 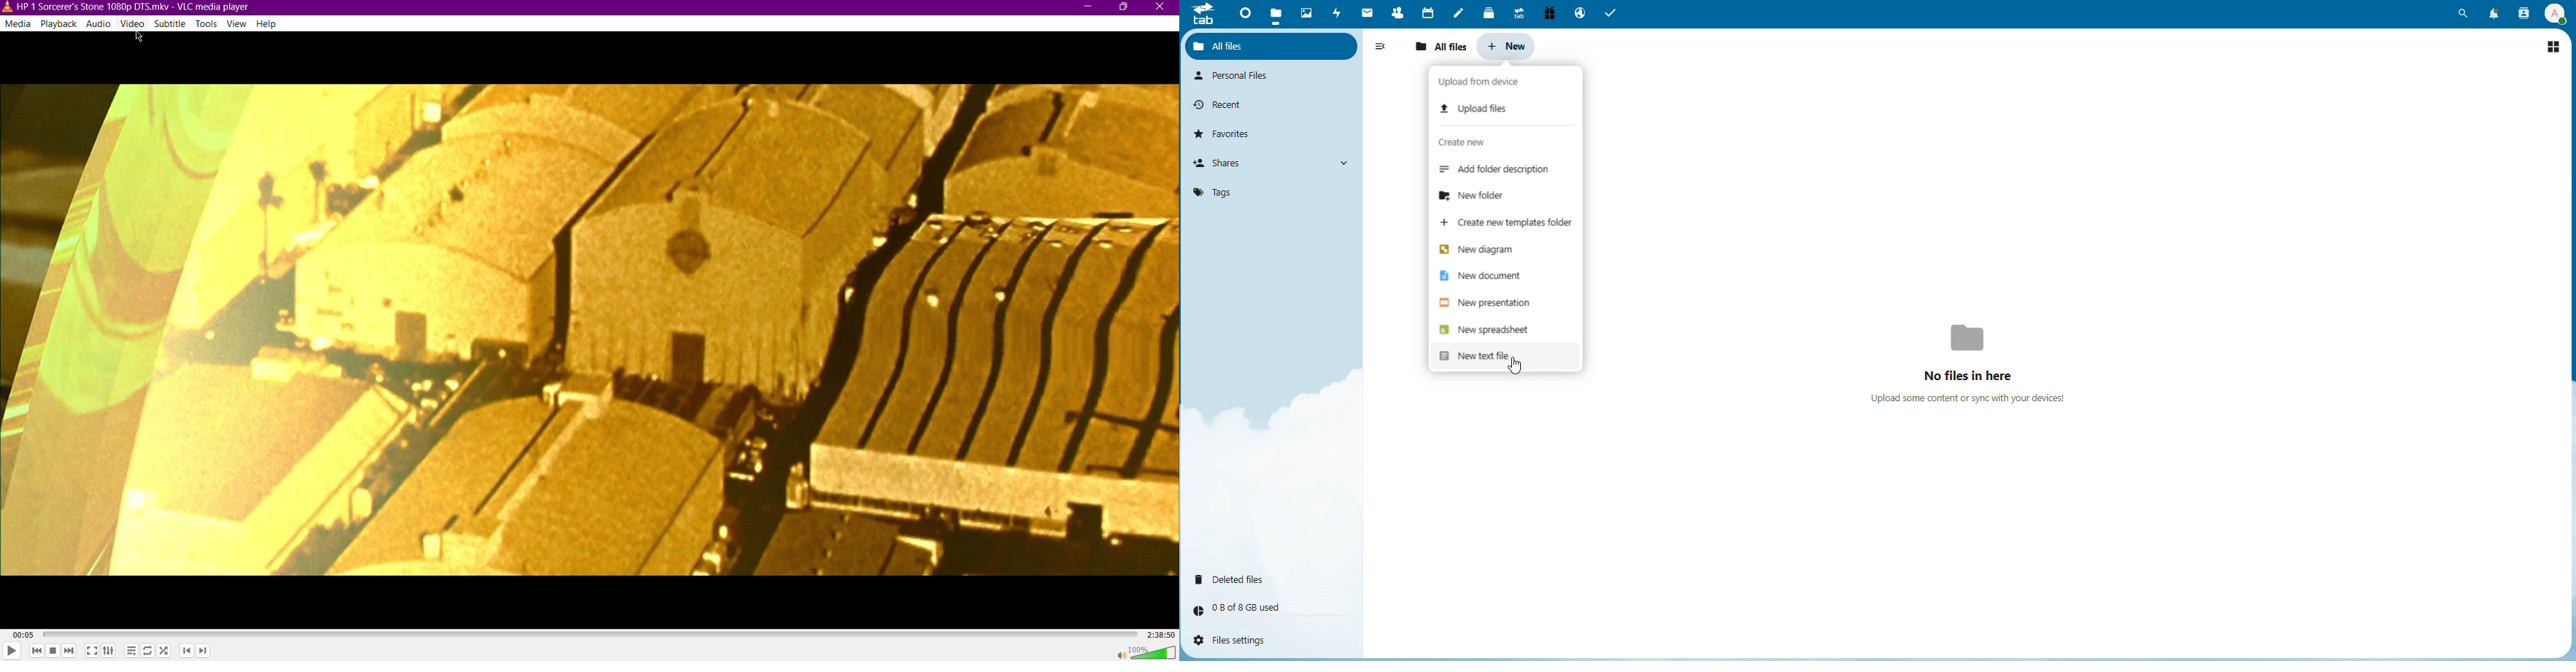 What do you see at coordinates (127, 7) in the screenshot?
I see `HP | Sorcerer's Stone1080p DTS.mkv-VLC media player` at bounding box center [127, 7].